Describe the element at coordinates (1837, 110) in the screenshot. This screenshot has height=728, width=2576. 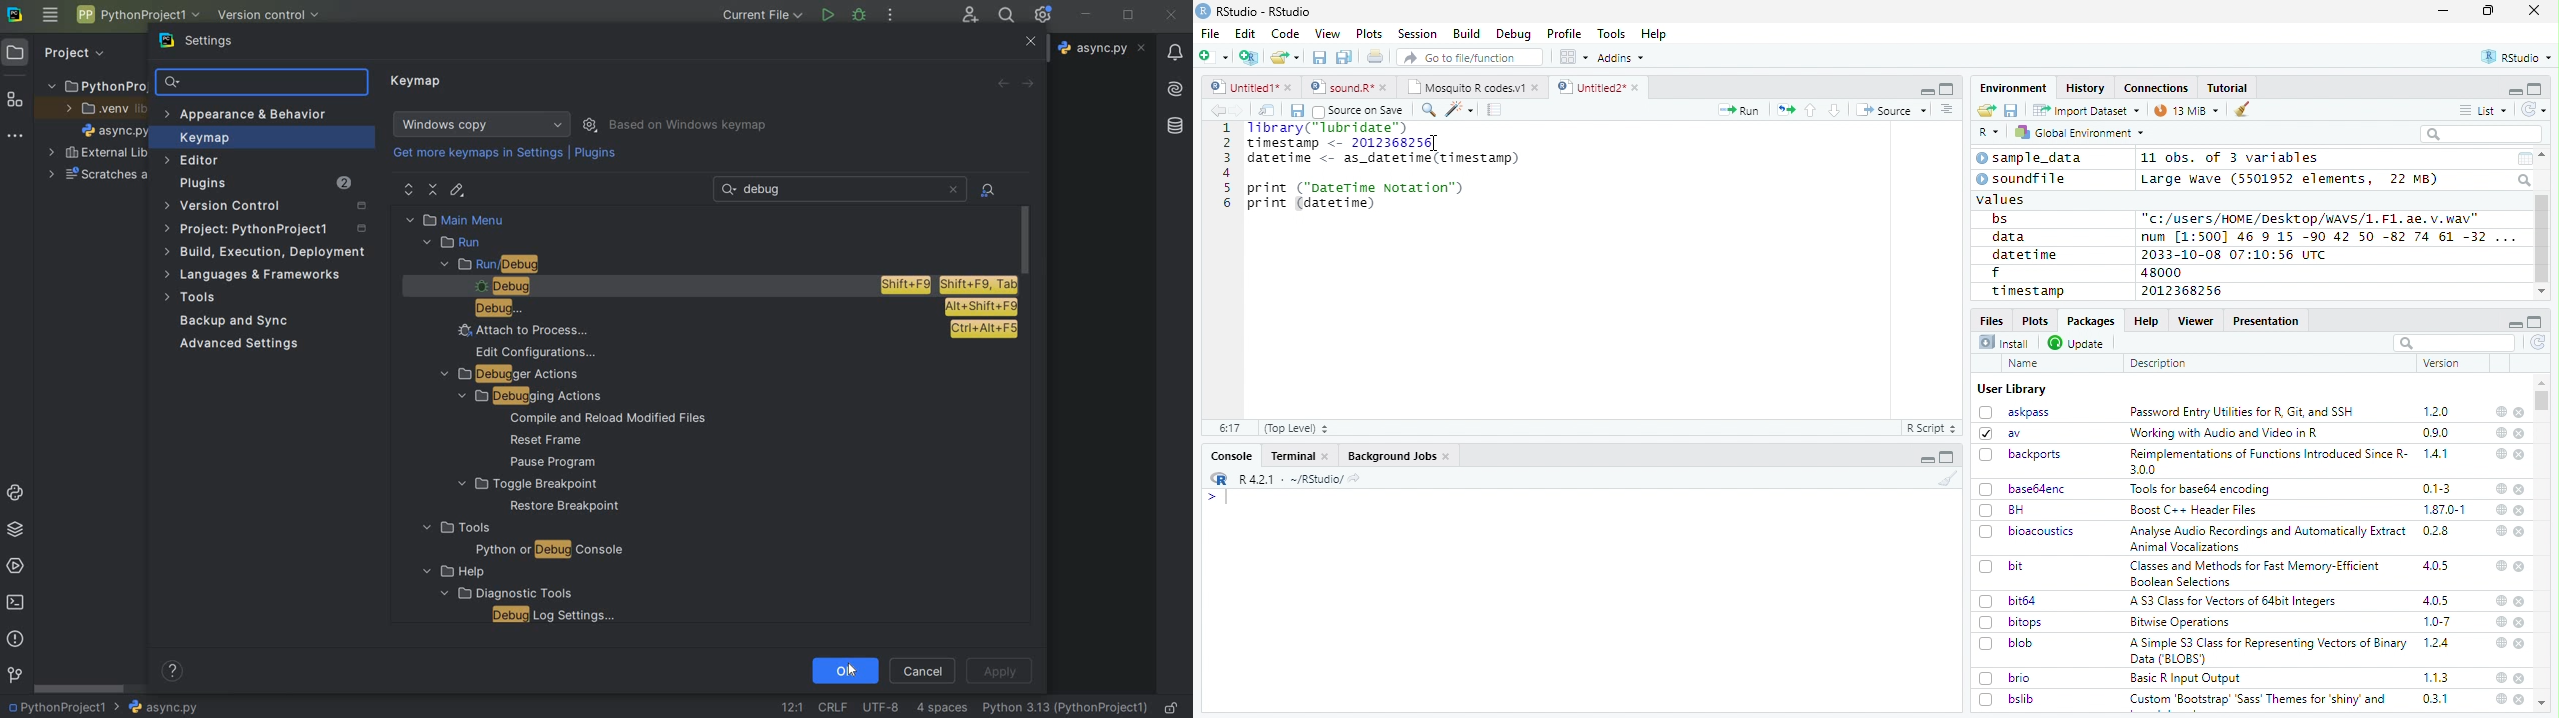
I see `Go to next section` at that location.